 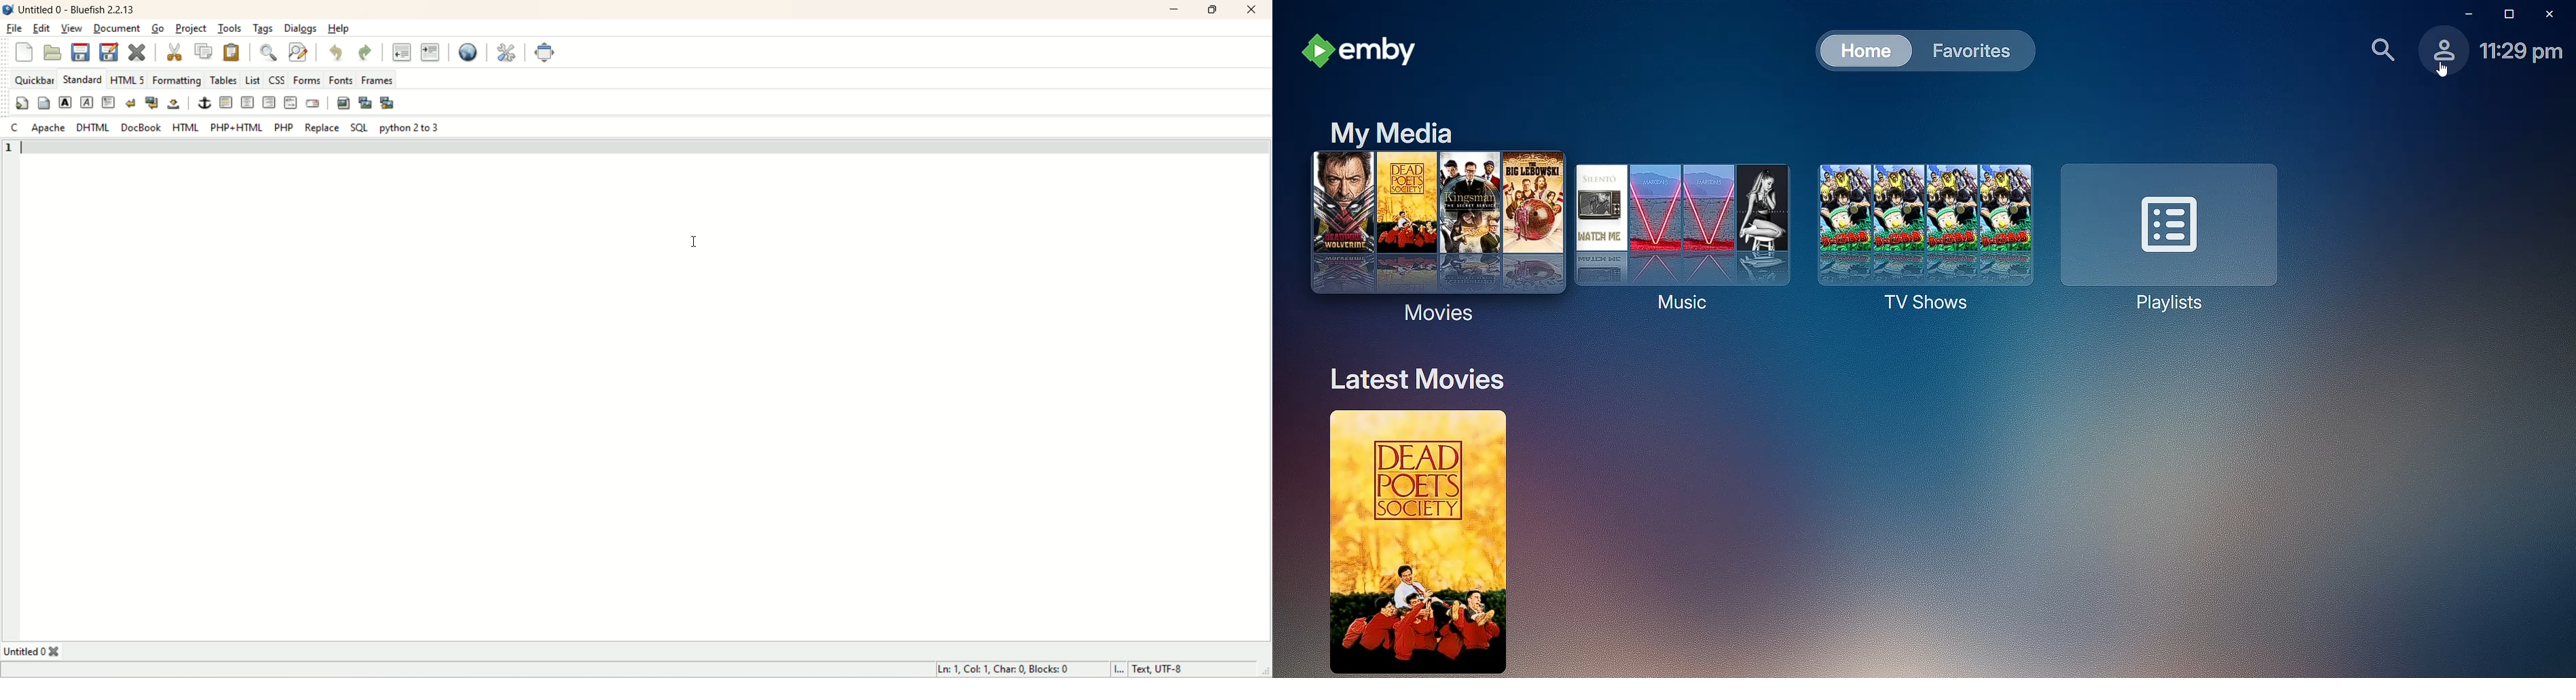 What do you see at coordinates (324, 127) in the screenshot?
I see `REPLACE` at bounding box center [324, 127].